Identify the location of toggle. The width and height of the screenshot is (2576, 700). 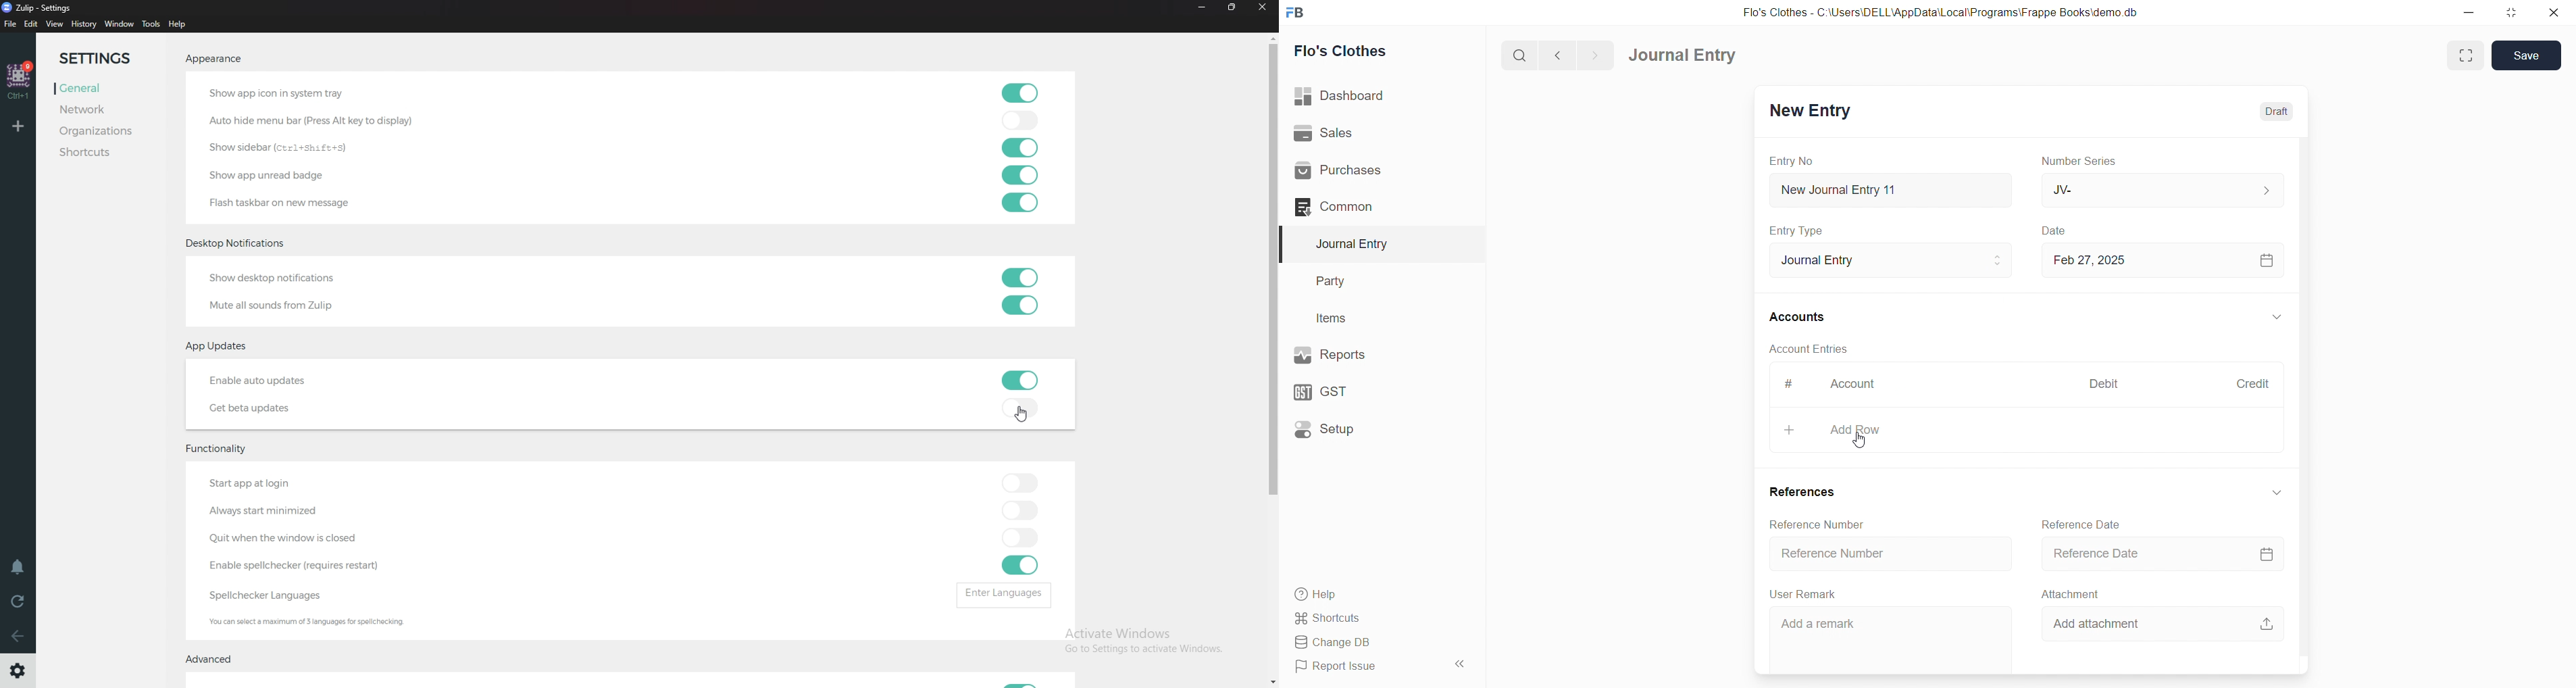
(1020, 537).